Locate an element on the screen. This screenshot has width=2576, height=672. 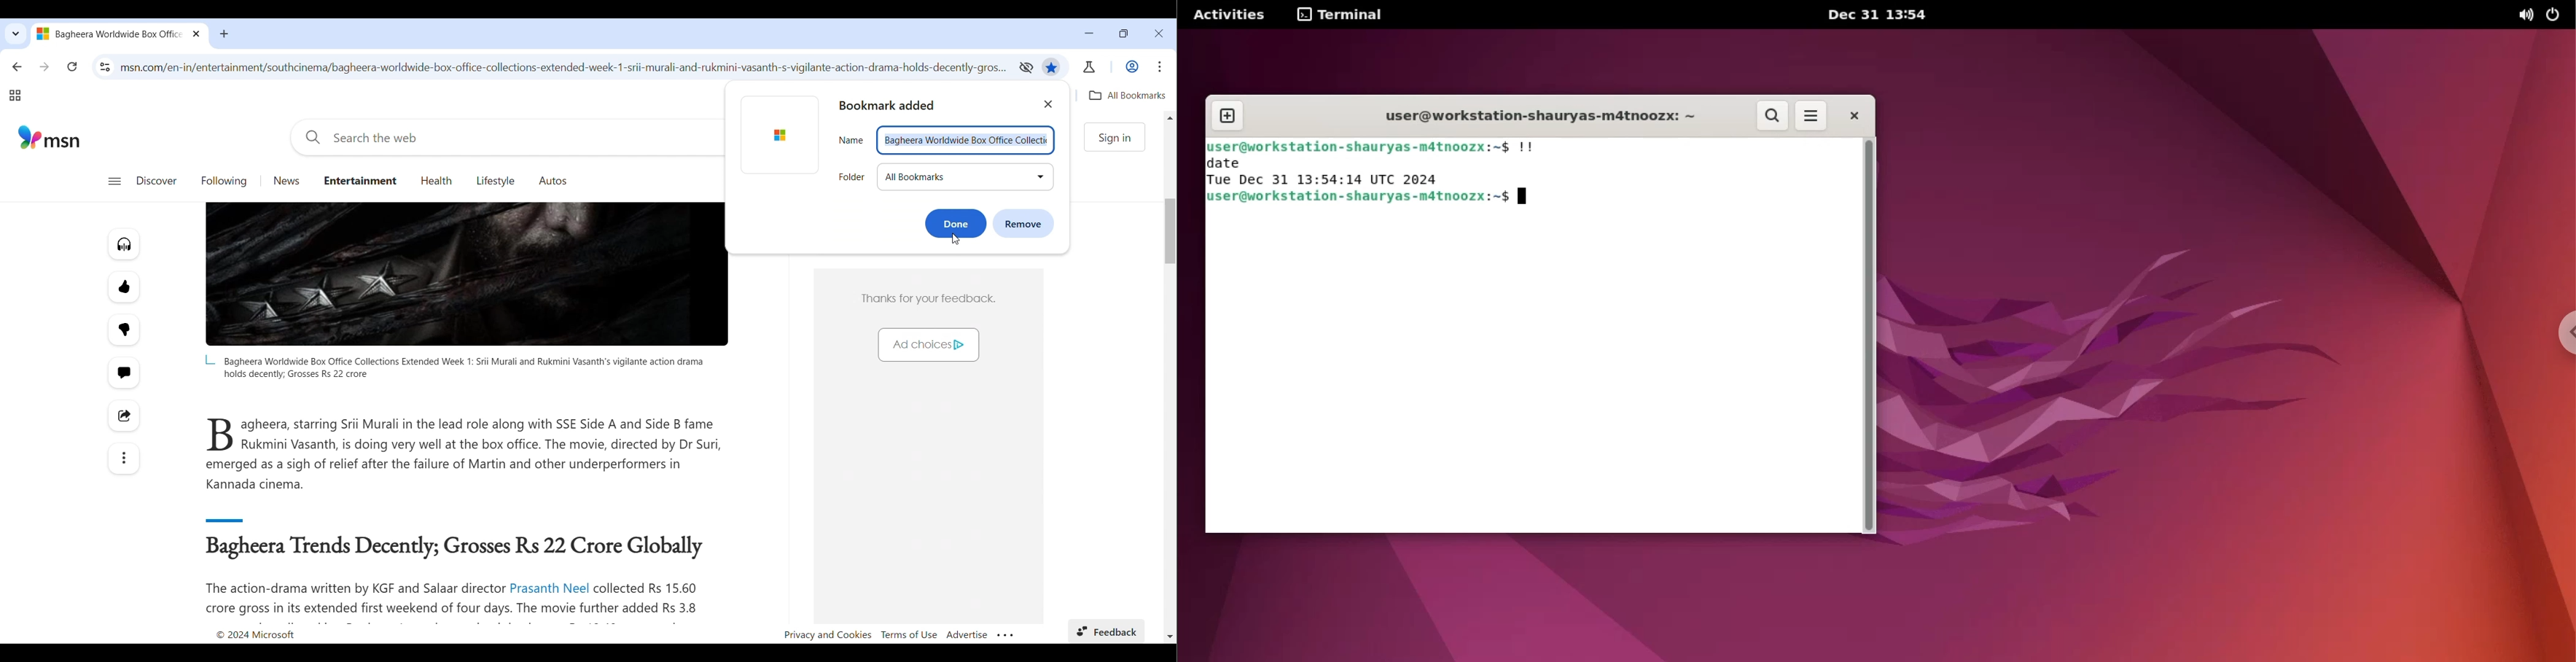
new tab is located at coordinates (1226, 117).